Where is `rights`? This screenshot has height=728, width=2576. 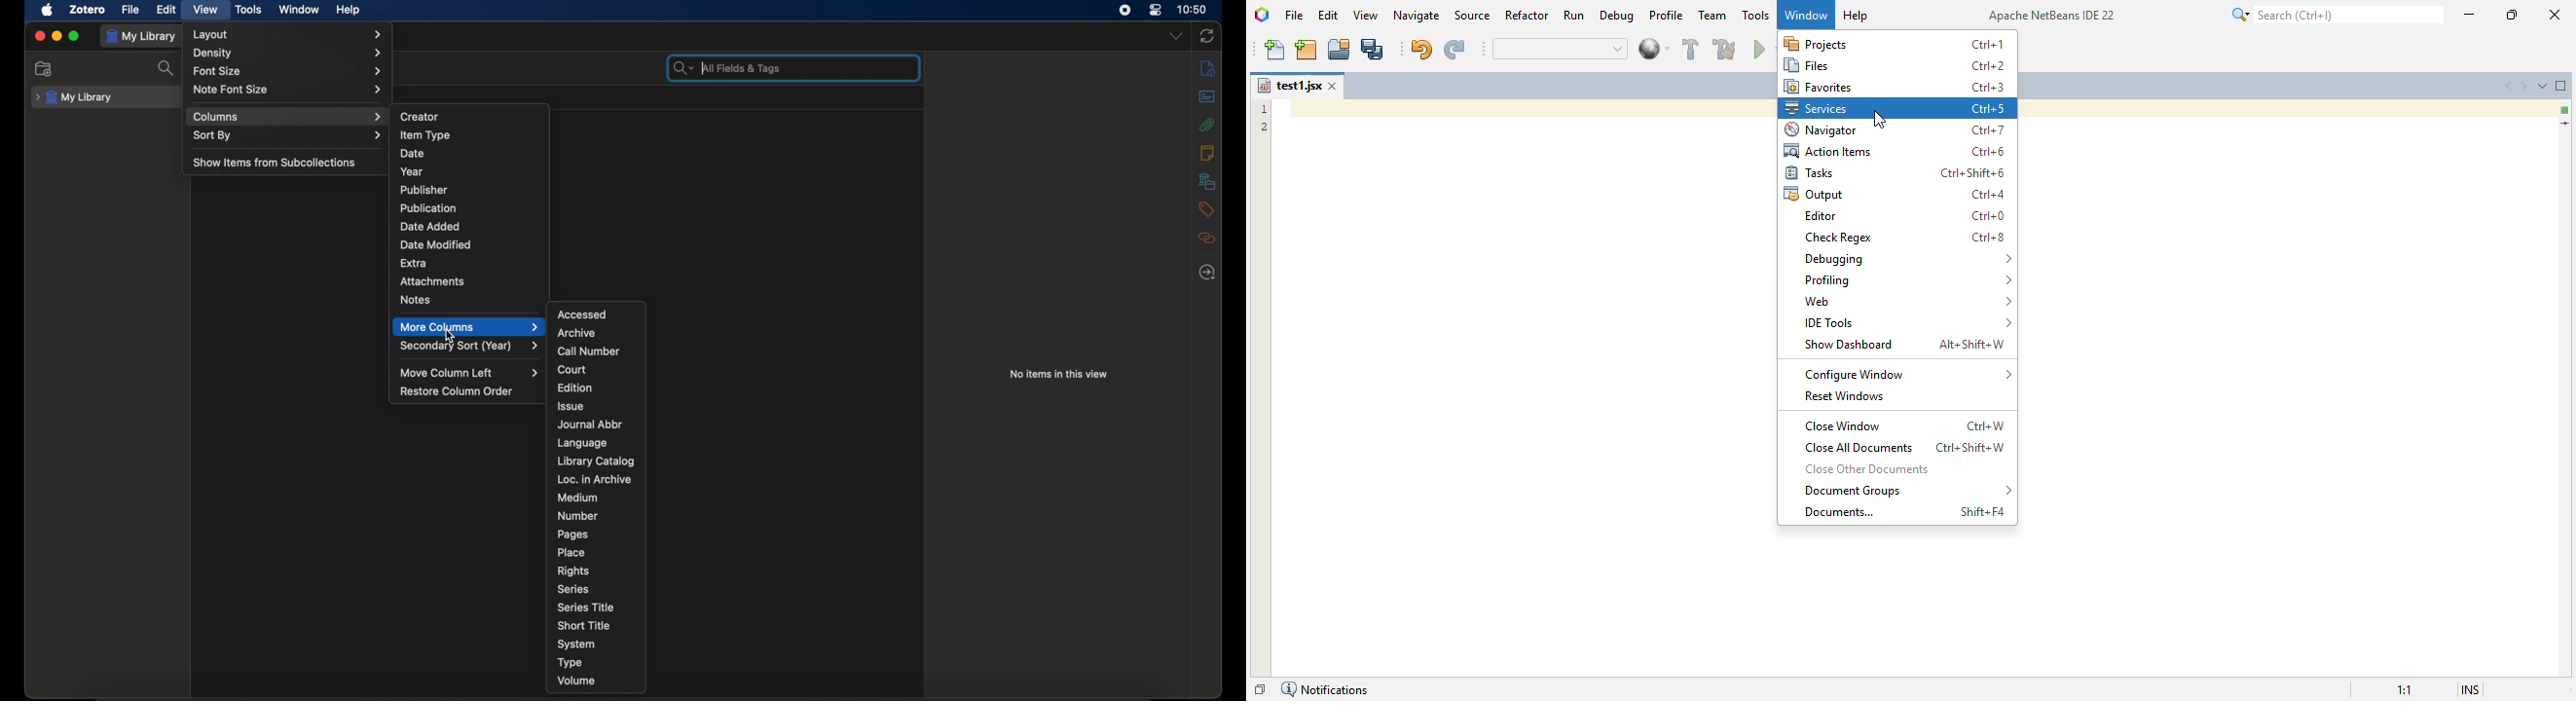 rights is located at coordinates (574, 571).